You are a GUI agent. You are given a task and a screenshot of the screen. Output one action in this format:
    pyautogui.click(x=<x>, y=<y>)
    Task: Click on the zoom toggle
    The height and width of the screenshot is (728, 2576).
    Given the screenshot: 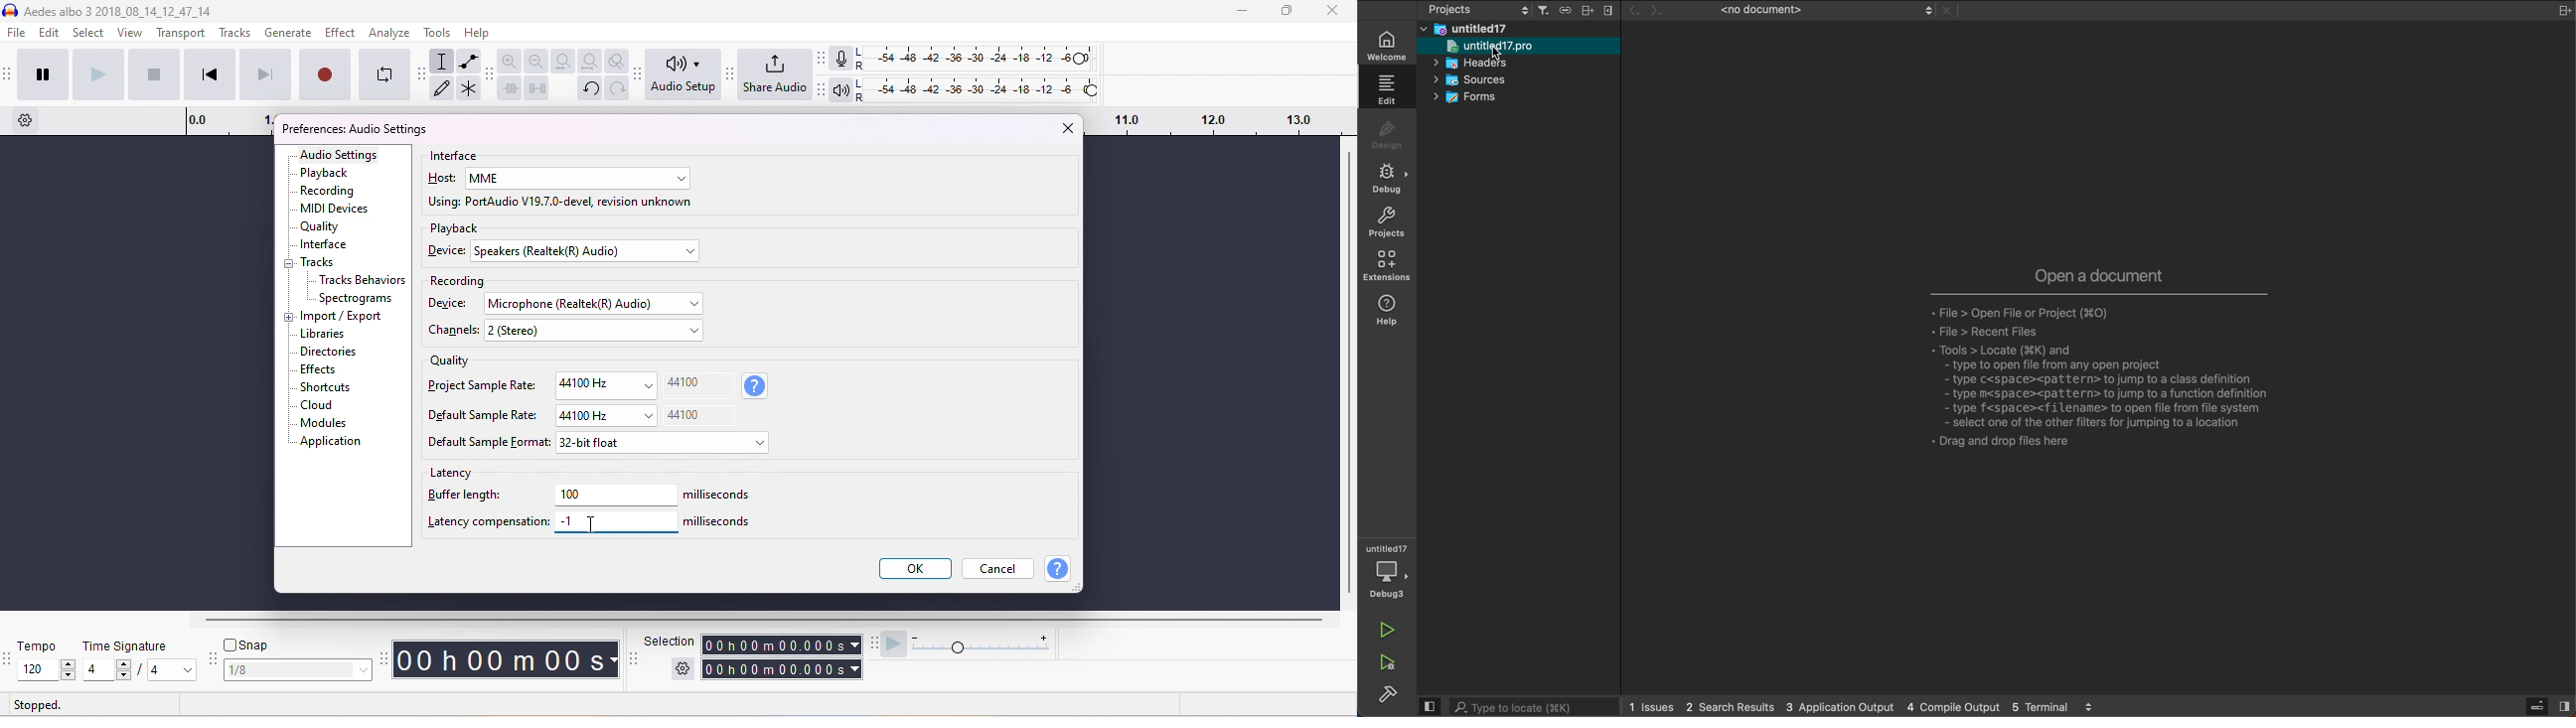 What is the action you would take?
    pyautogui.click(x=618, y=61)
    